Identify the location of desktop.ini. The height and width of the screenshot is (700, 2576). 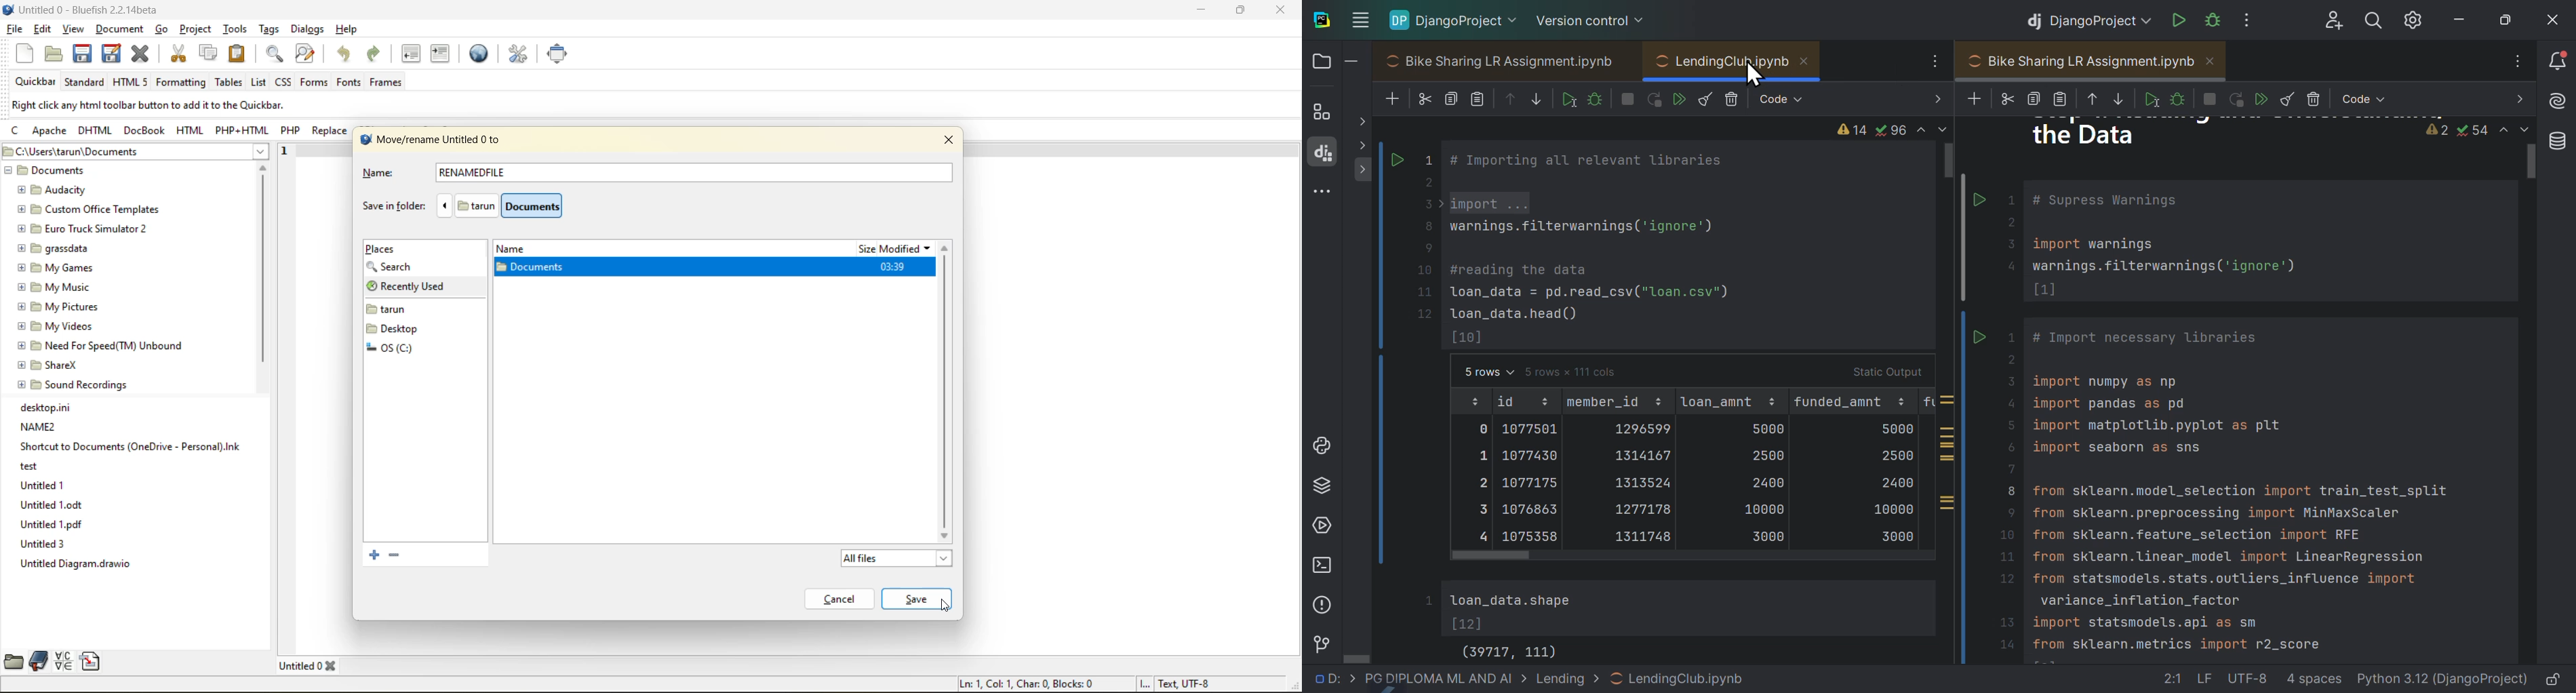
(49, 406).